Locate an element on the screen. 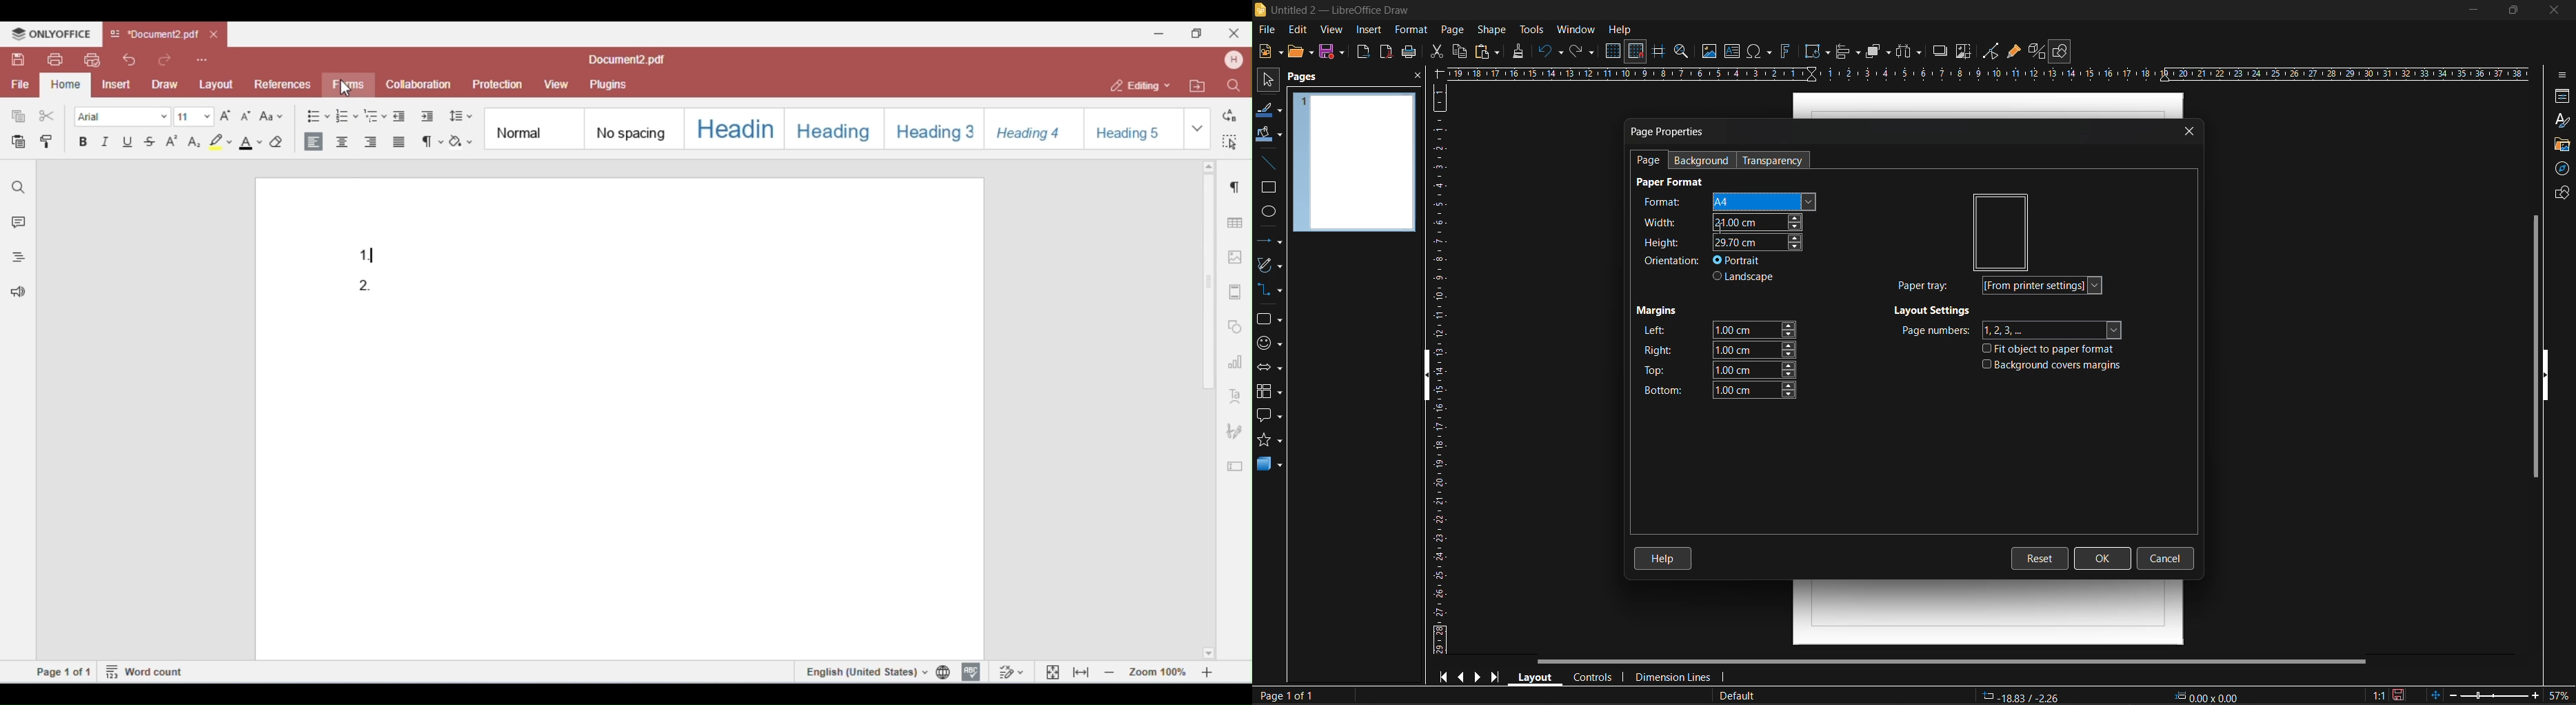  height is located at coordinates (1719, 242).